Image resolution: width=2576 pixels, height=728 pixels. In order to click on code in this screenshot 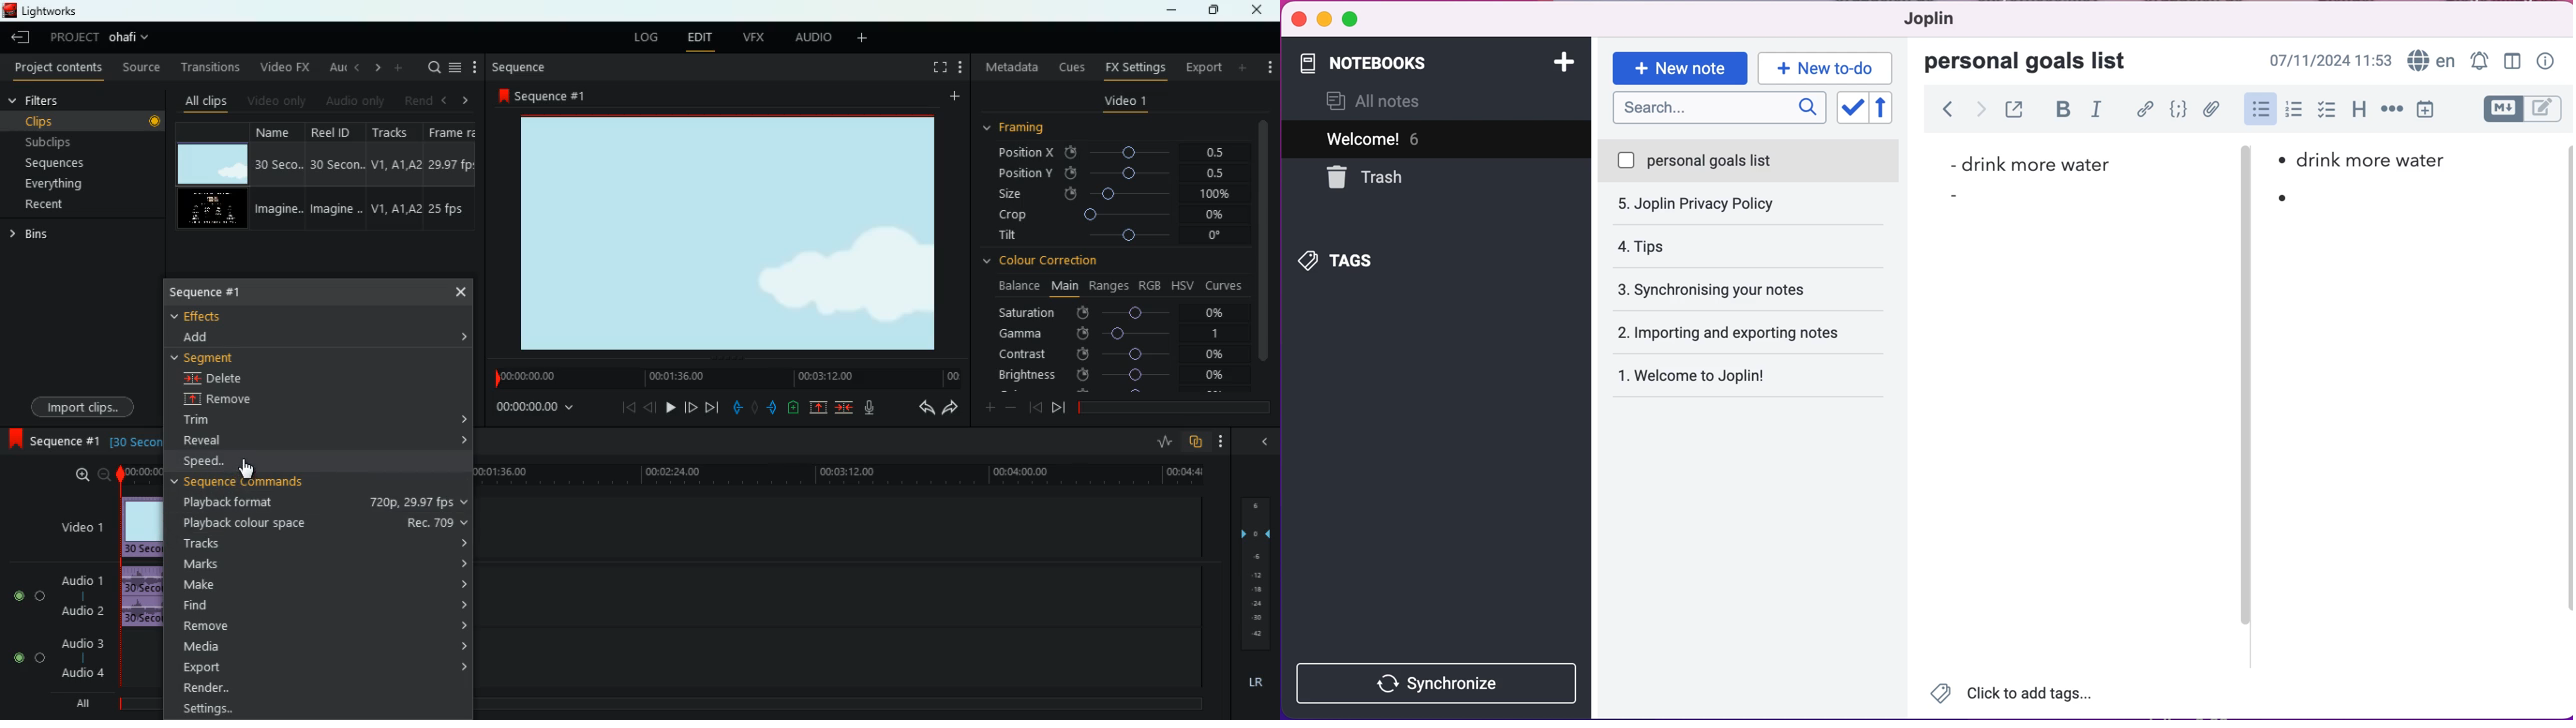, I will do `click(2177, 110)`.